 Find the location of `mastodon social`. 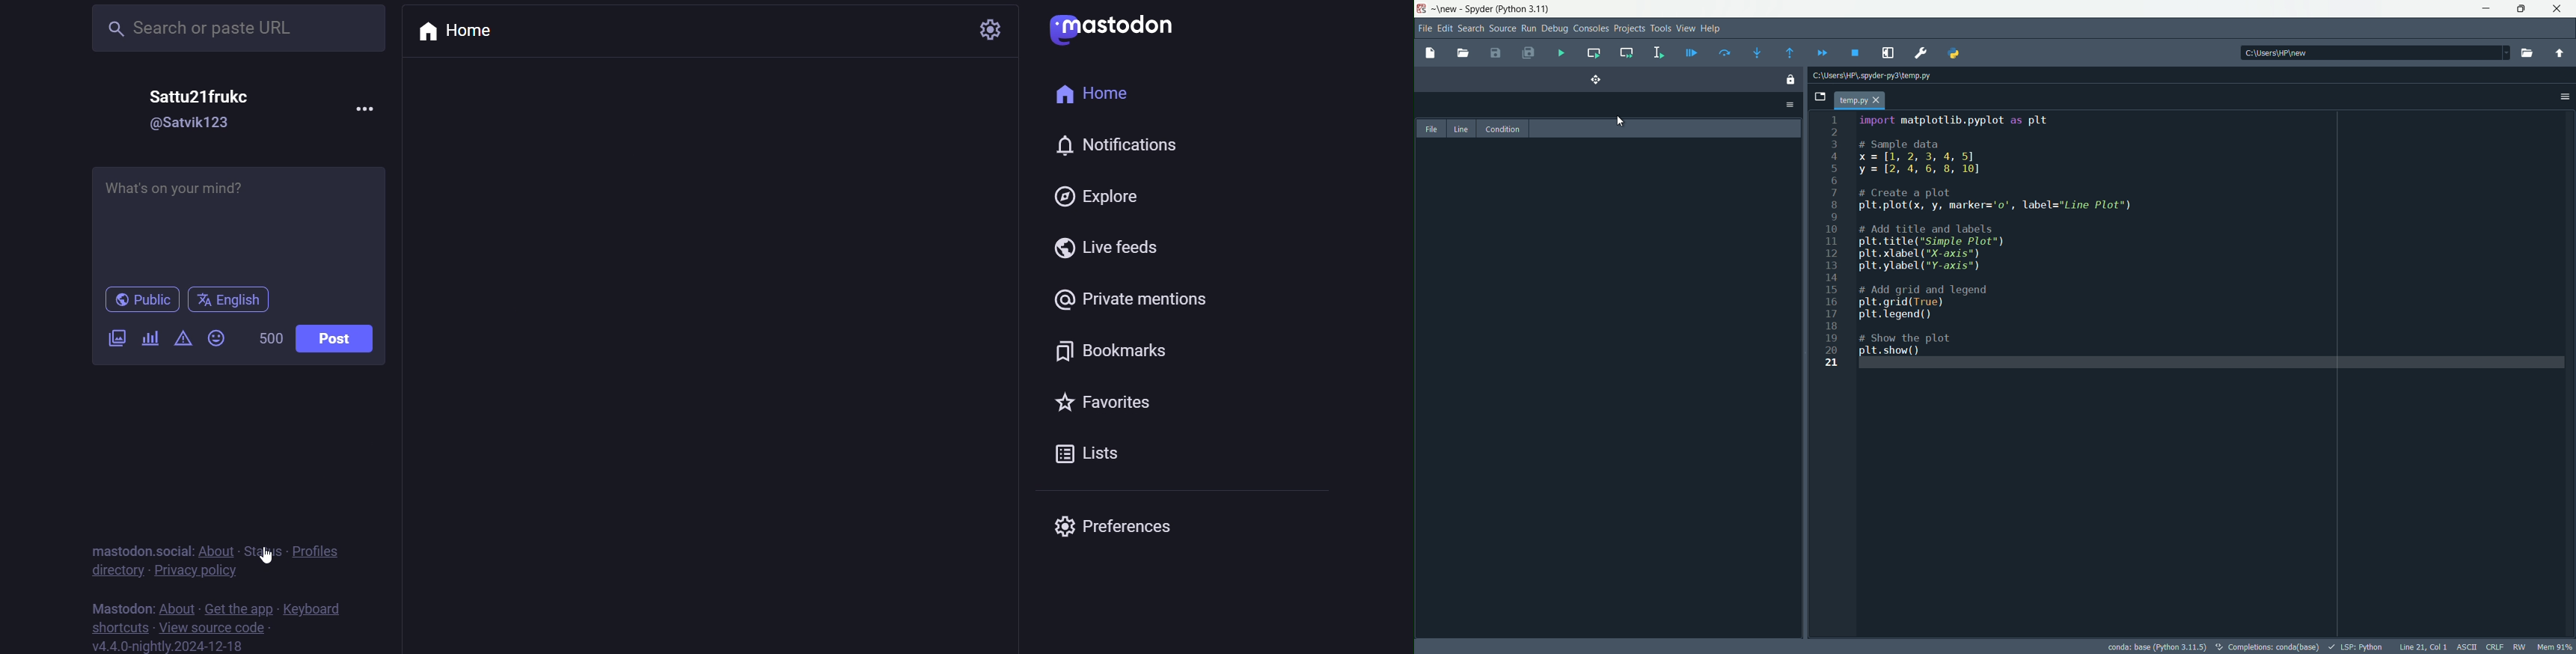

mastodon social is located at coordinates (140, 549).